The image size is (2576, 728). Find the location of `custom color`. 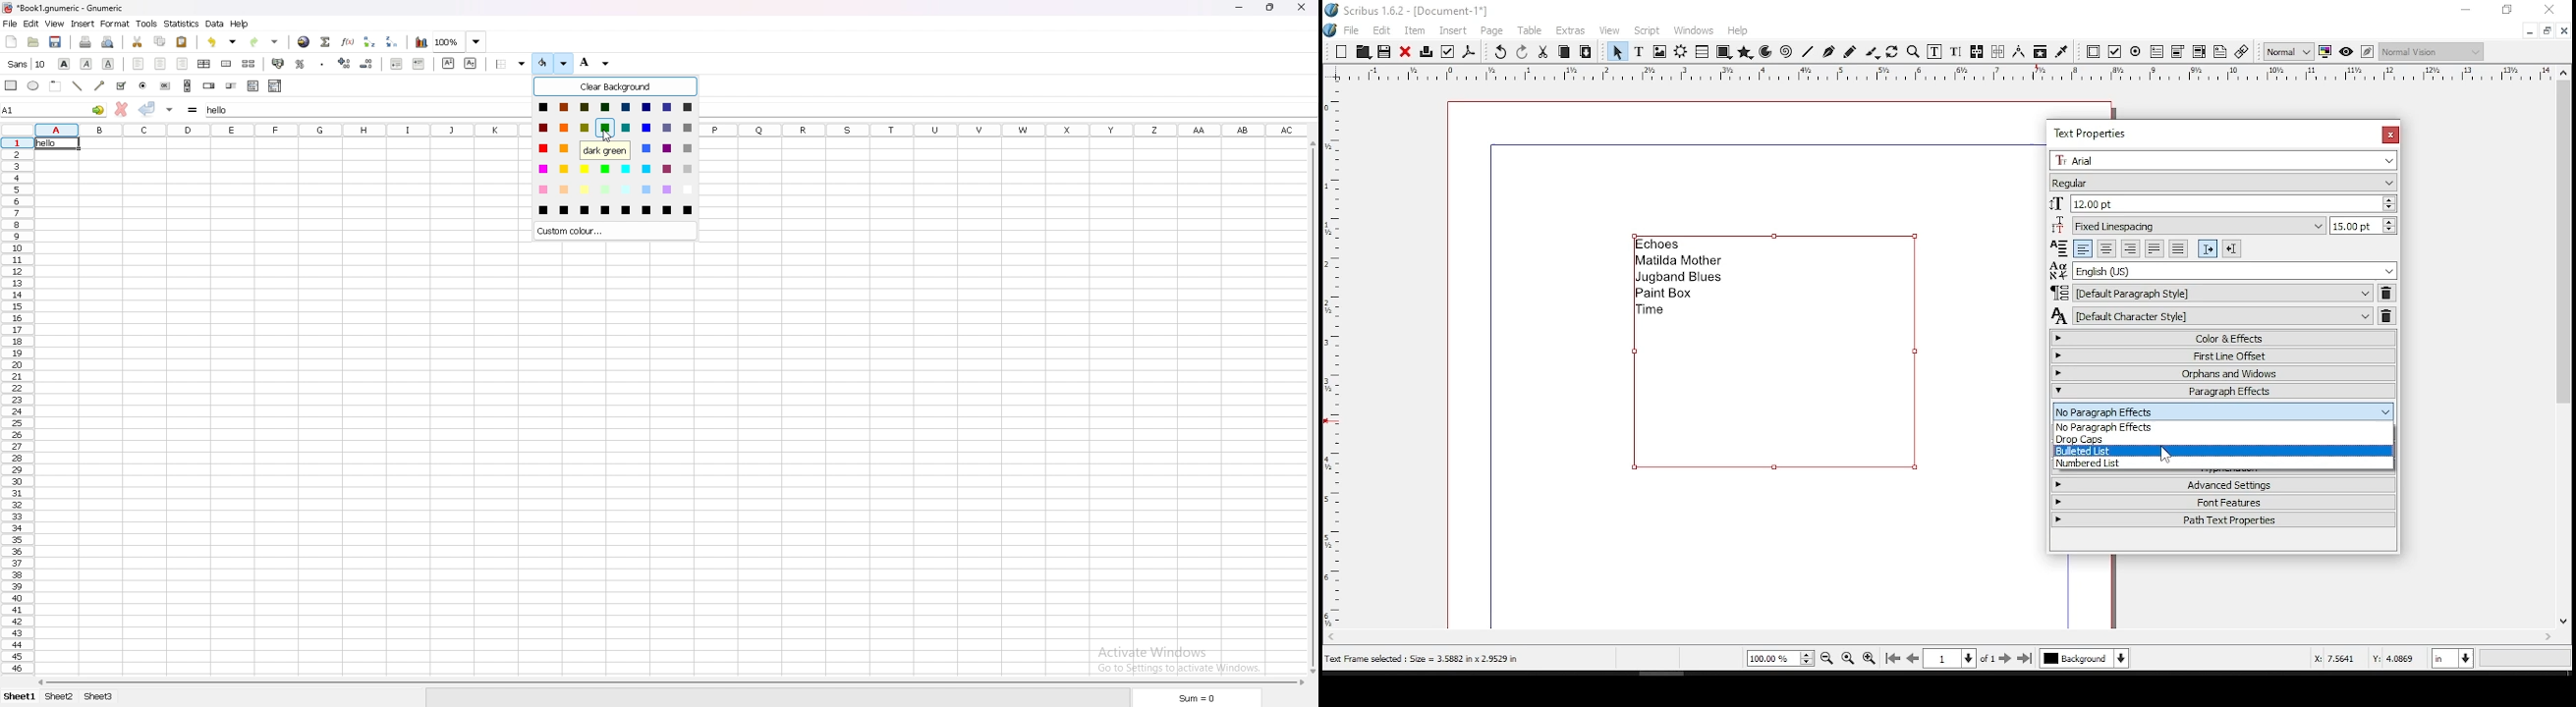

custom color is located at coordinates (615, 231).